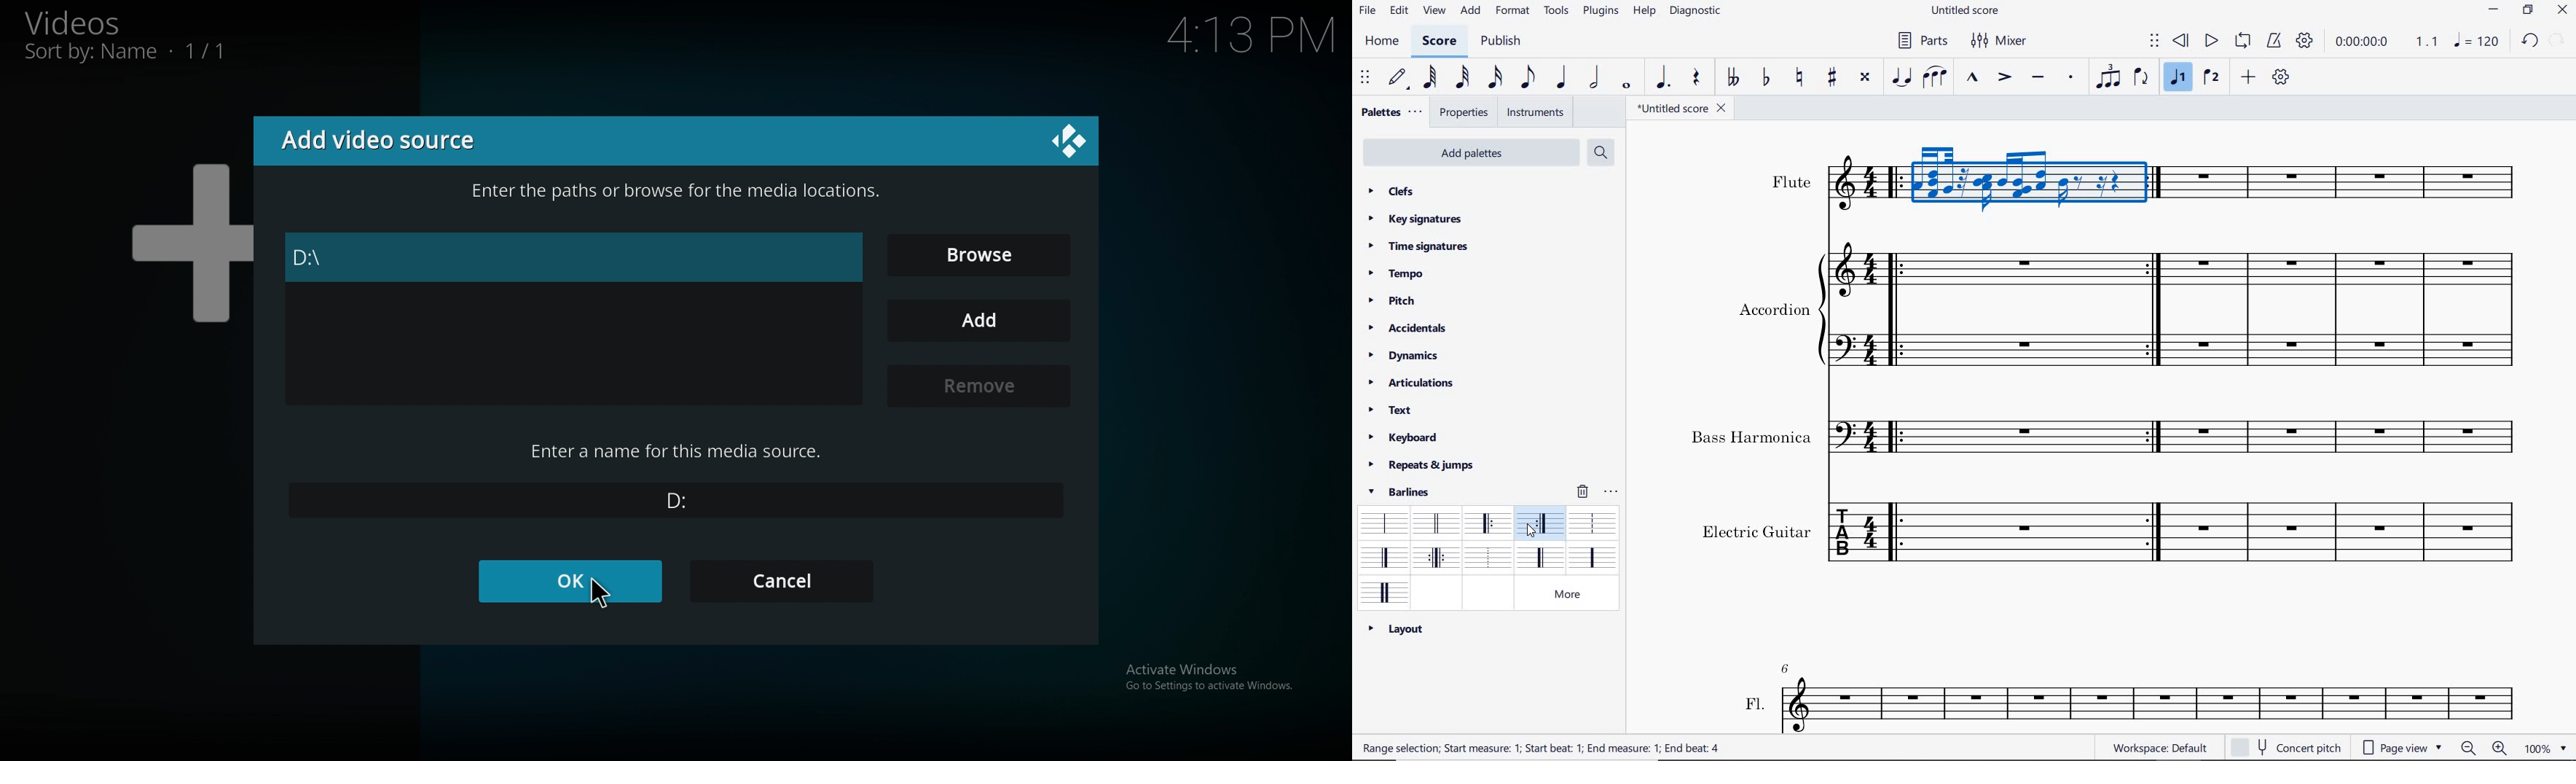 Image resolution: width=2576 pixels, height=784 pixels. What do you see at coordinates (1592, 558) in the screenshot?
I see `dashed barline` at bounding box center [1592, 558].